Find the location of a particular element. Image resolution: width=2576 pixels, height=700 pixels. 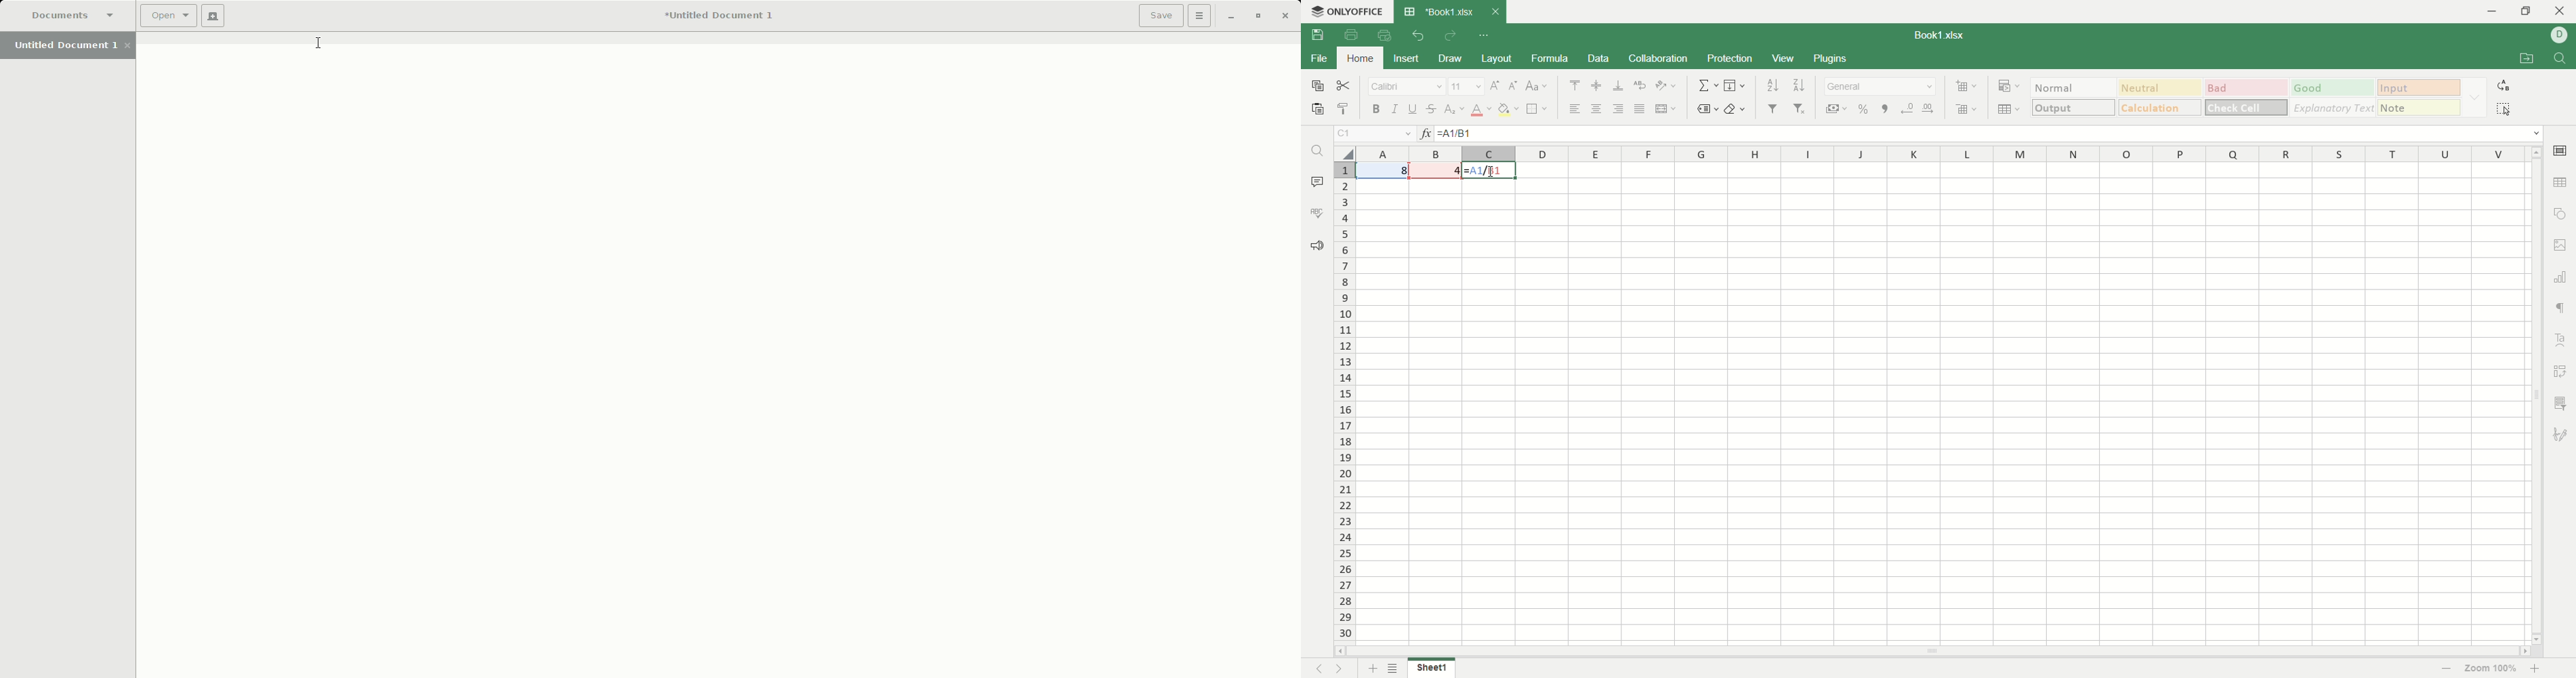

protection is located at coordinates (1731, 60).